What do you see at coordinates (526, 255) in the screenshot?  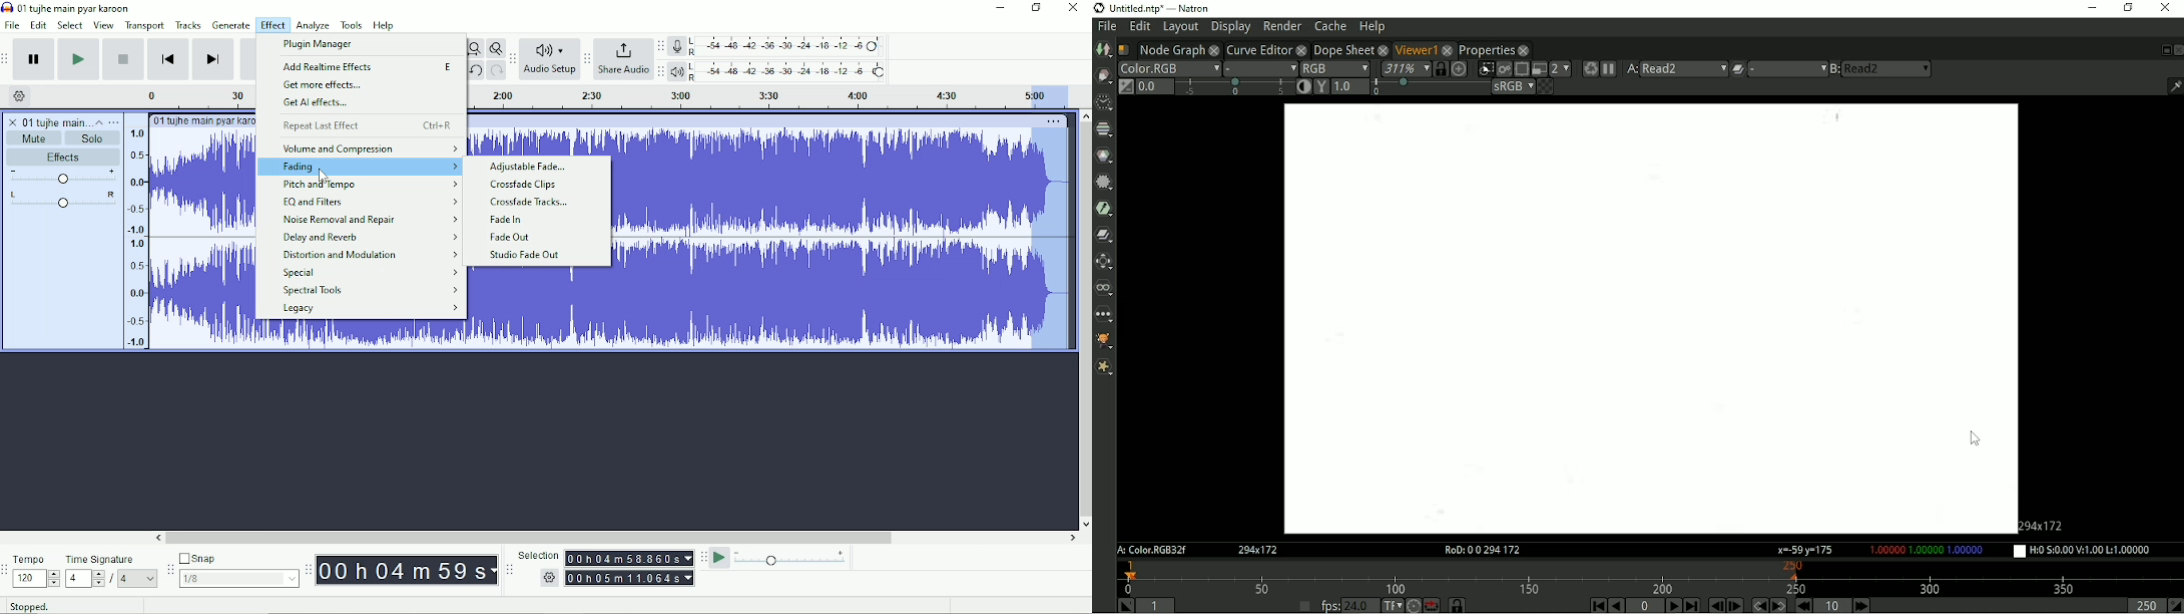 I see `Studio Fade Out` at bounding box center [526, 255].